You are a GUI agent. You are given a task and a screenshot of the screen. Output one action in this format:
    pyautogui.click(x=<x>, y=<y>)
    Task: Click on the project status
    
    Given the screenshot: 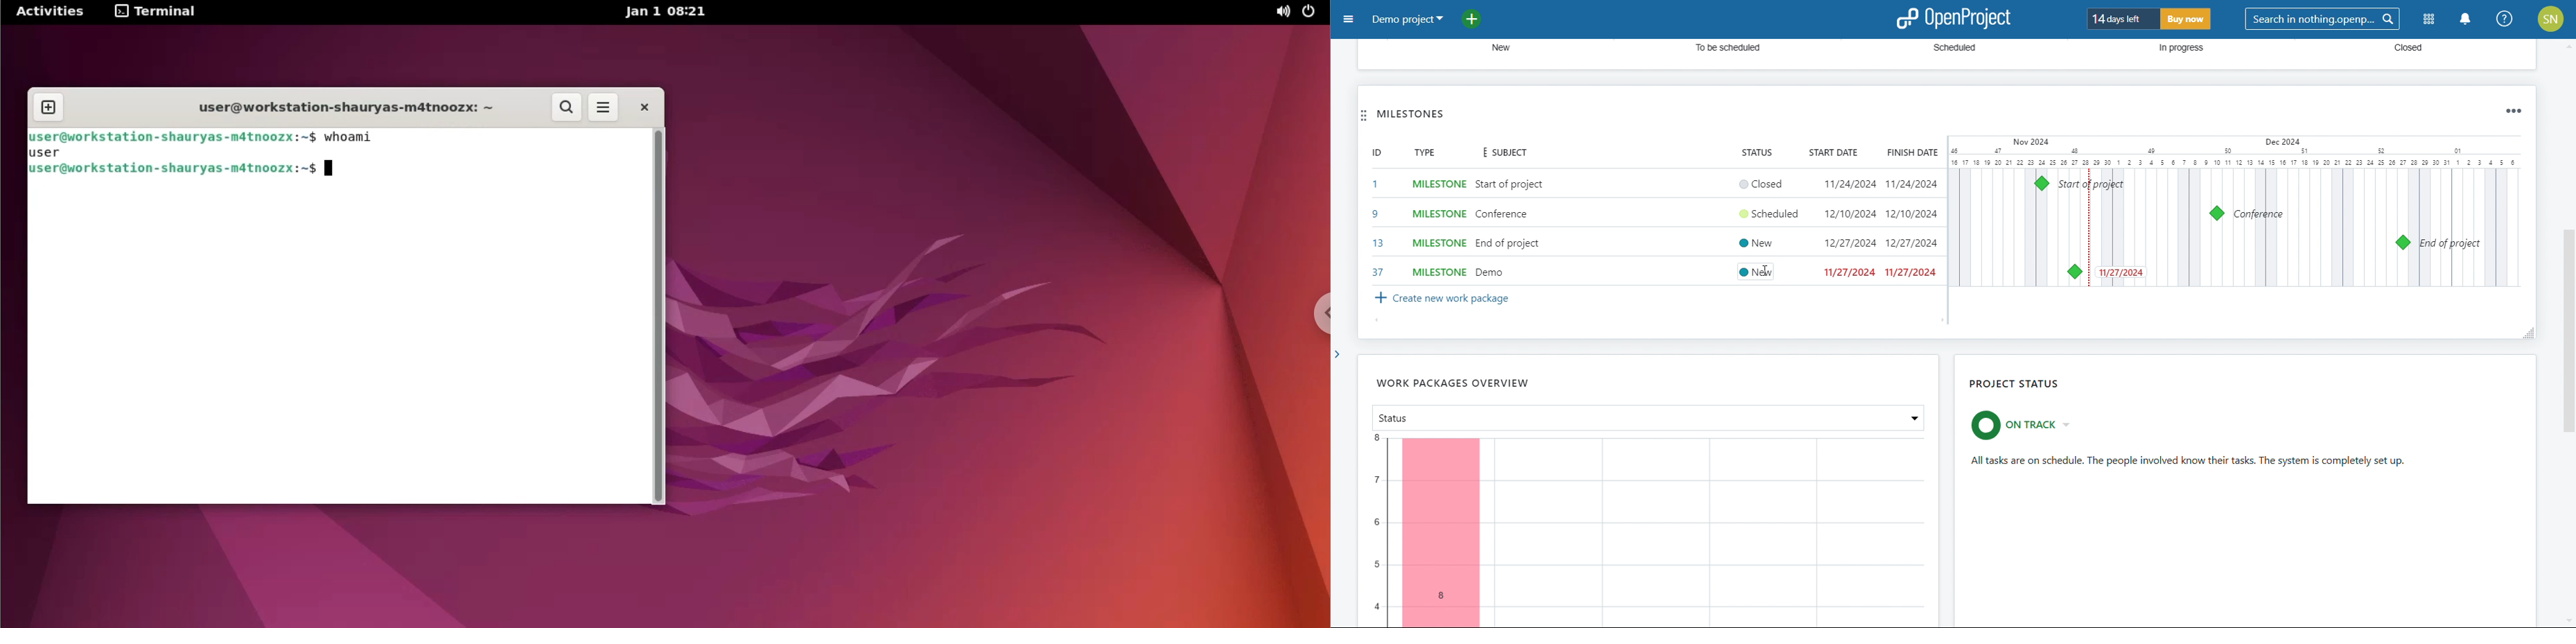 What is the action you would take?
    pyautogui.click(x=2015, y=385)
    